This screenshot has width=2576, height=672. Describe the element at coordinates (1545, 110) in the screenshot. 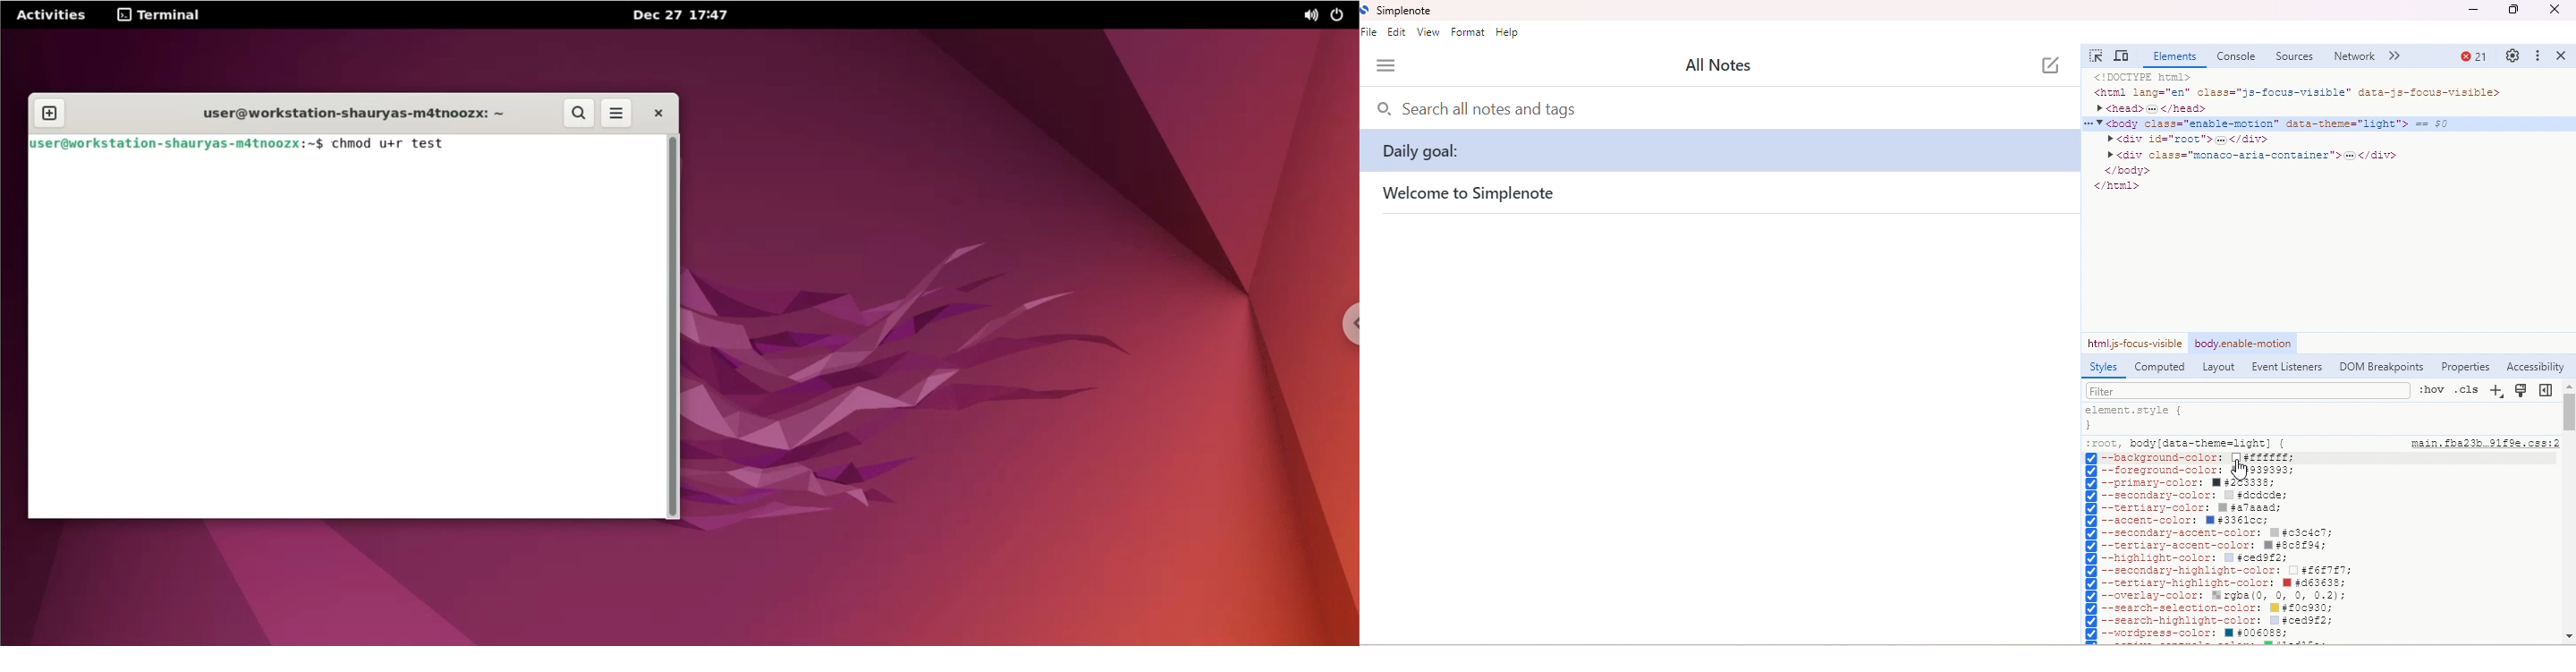

I see `search bar` at that location.